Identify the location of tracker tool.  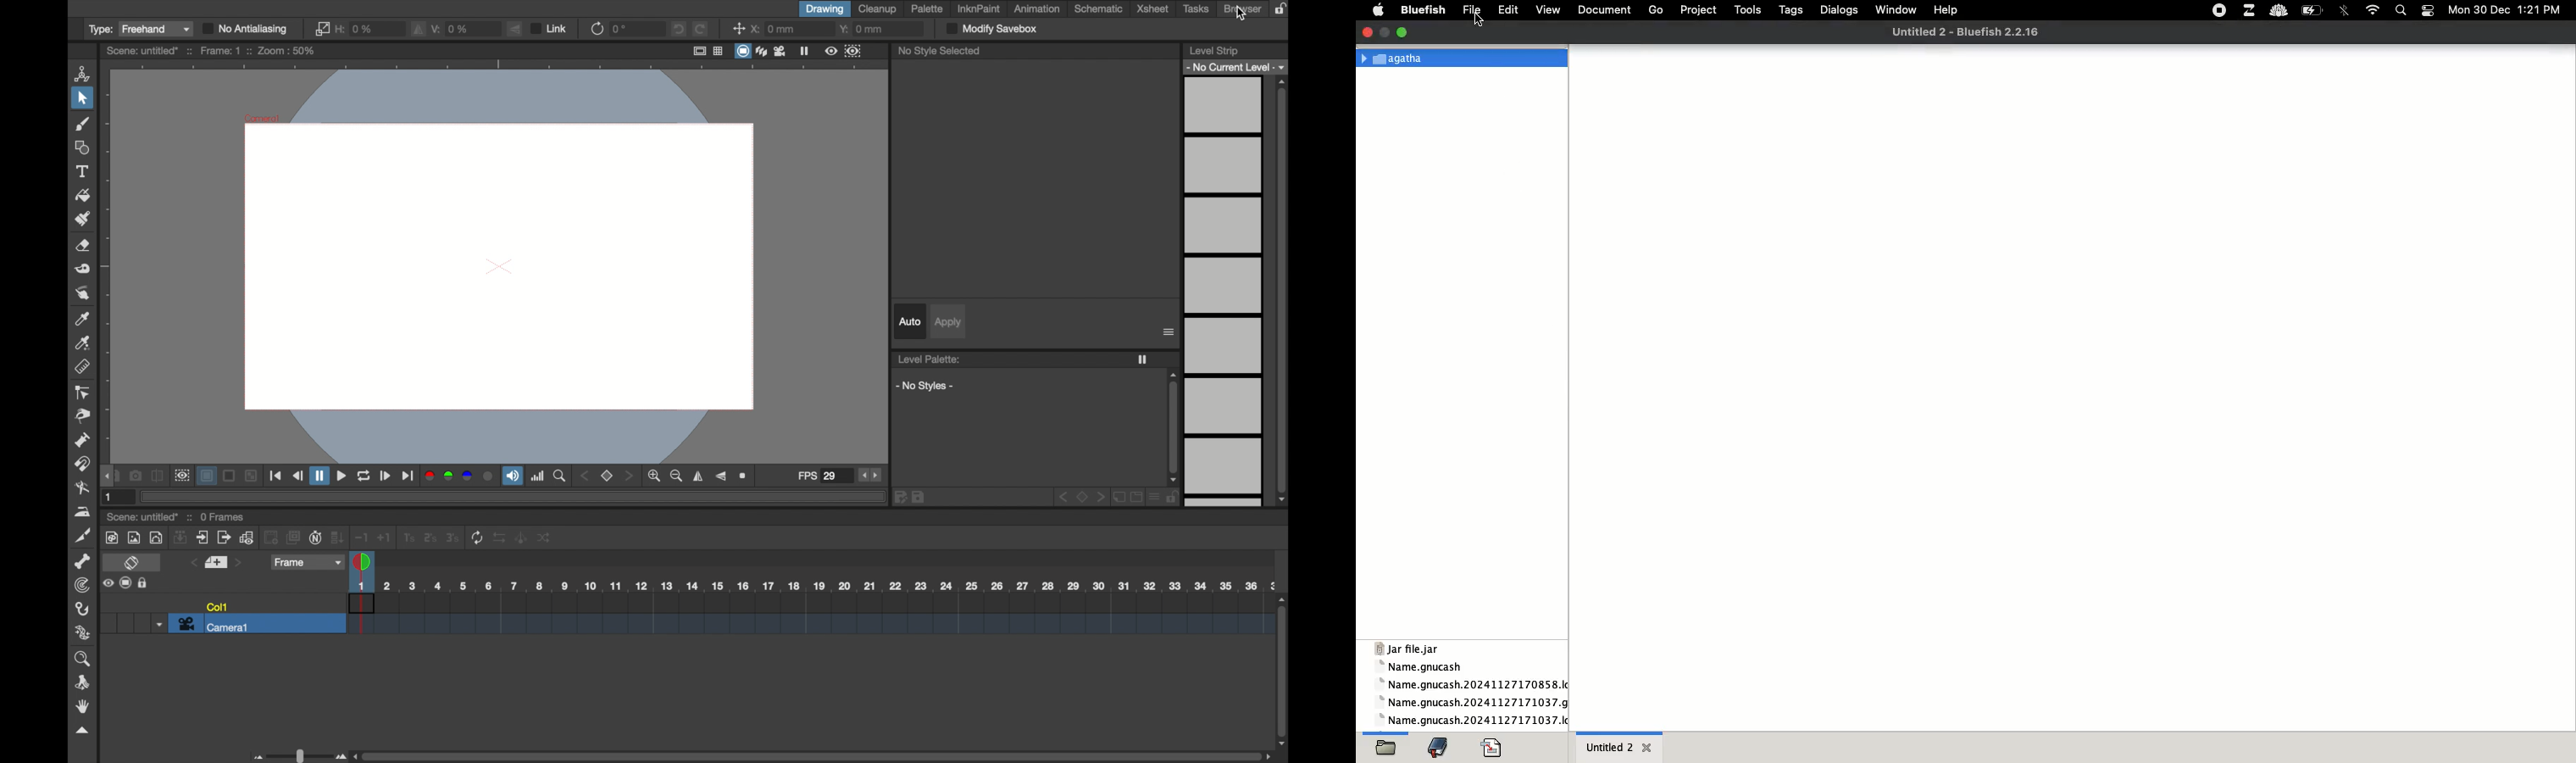
(83, 585).